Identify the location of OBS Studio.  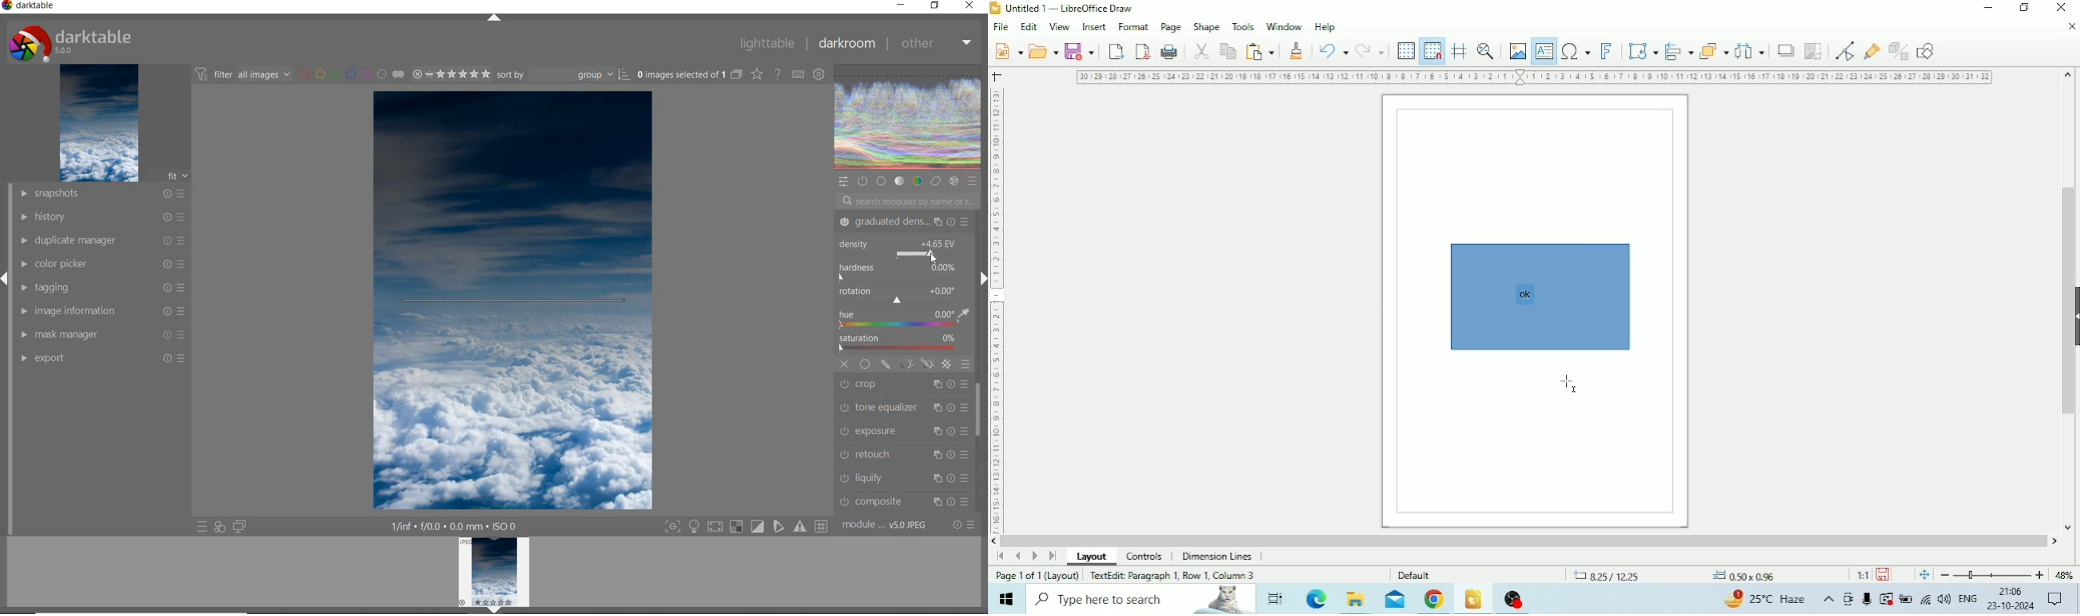
(1518, 600).